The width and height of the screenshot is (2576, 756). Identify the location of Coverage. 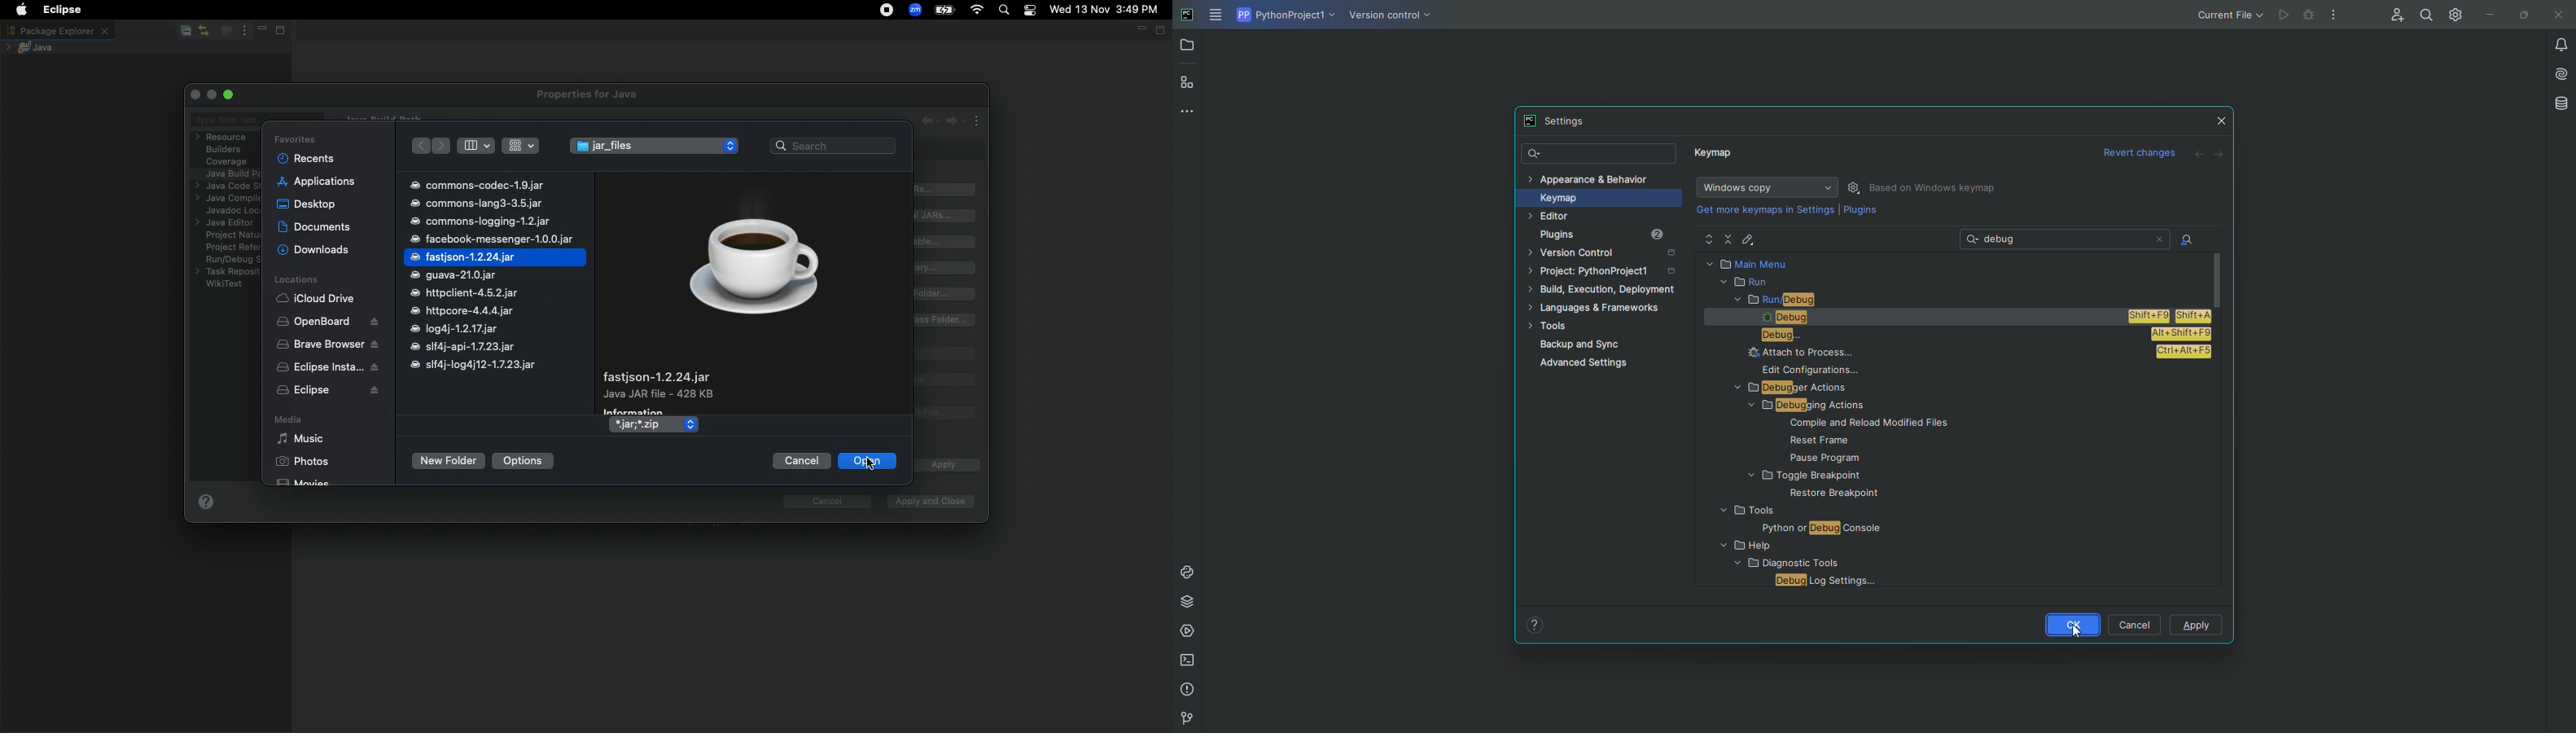
(227, 162).